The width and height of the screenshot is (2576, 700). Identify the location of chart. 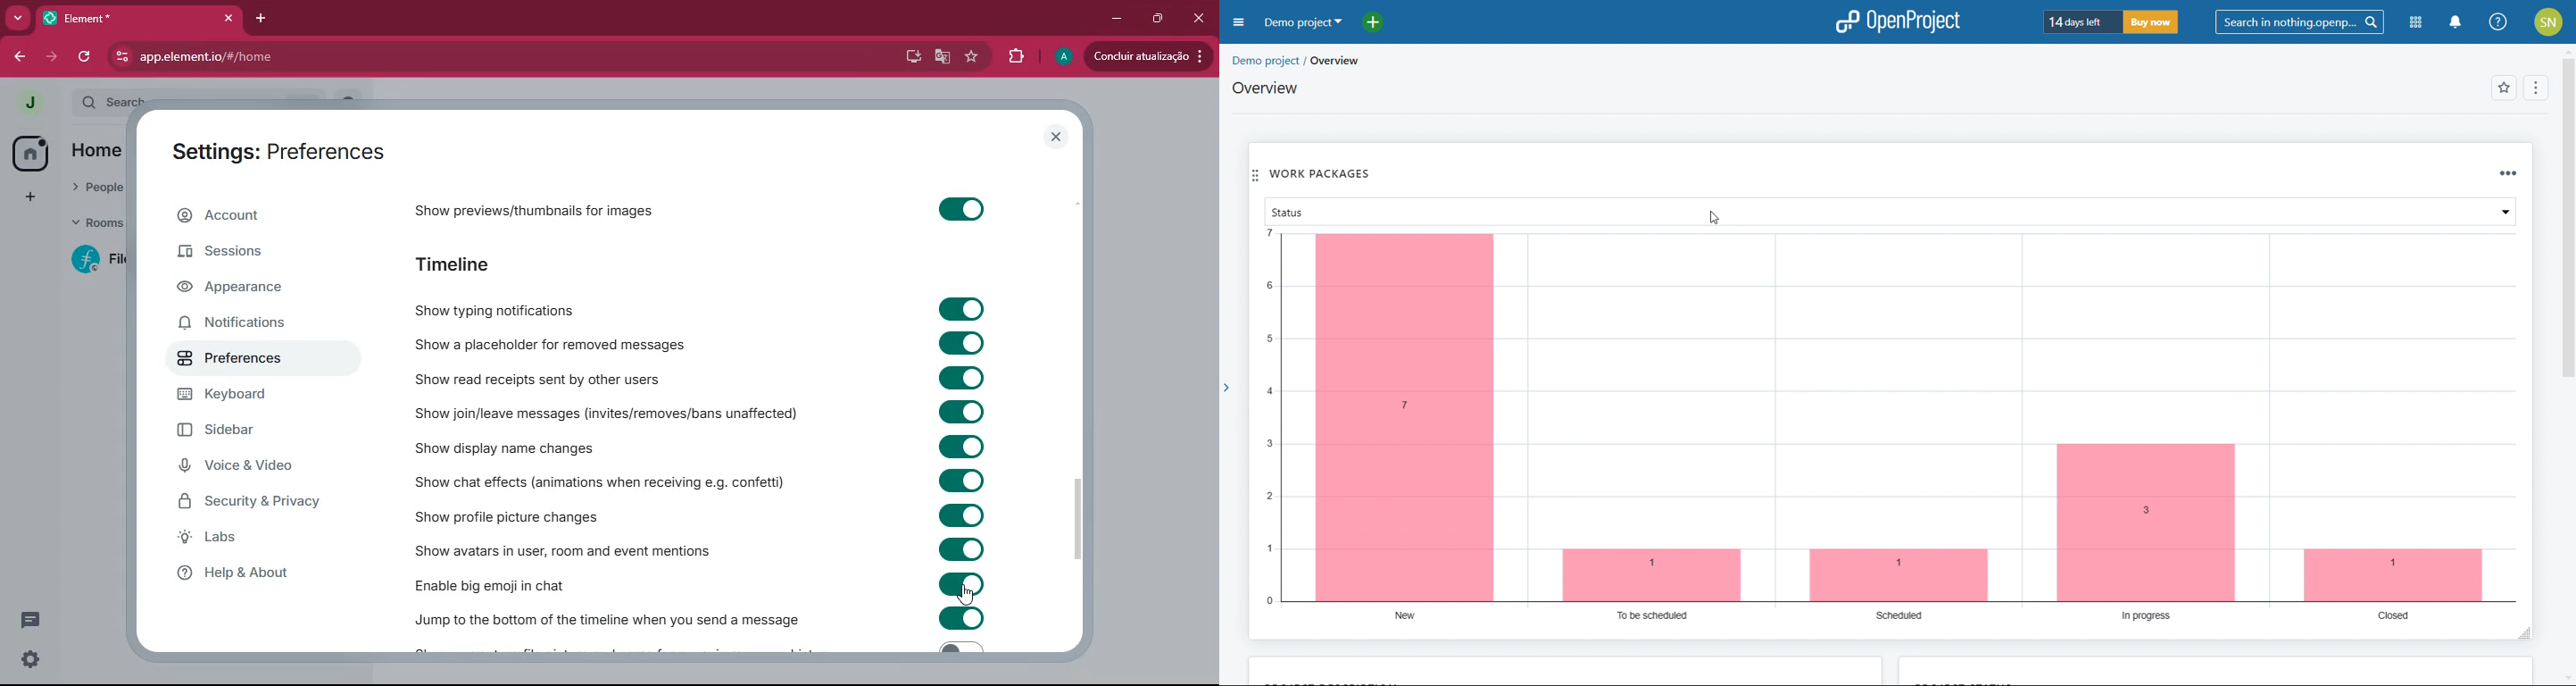
(1891, 426).